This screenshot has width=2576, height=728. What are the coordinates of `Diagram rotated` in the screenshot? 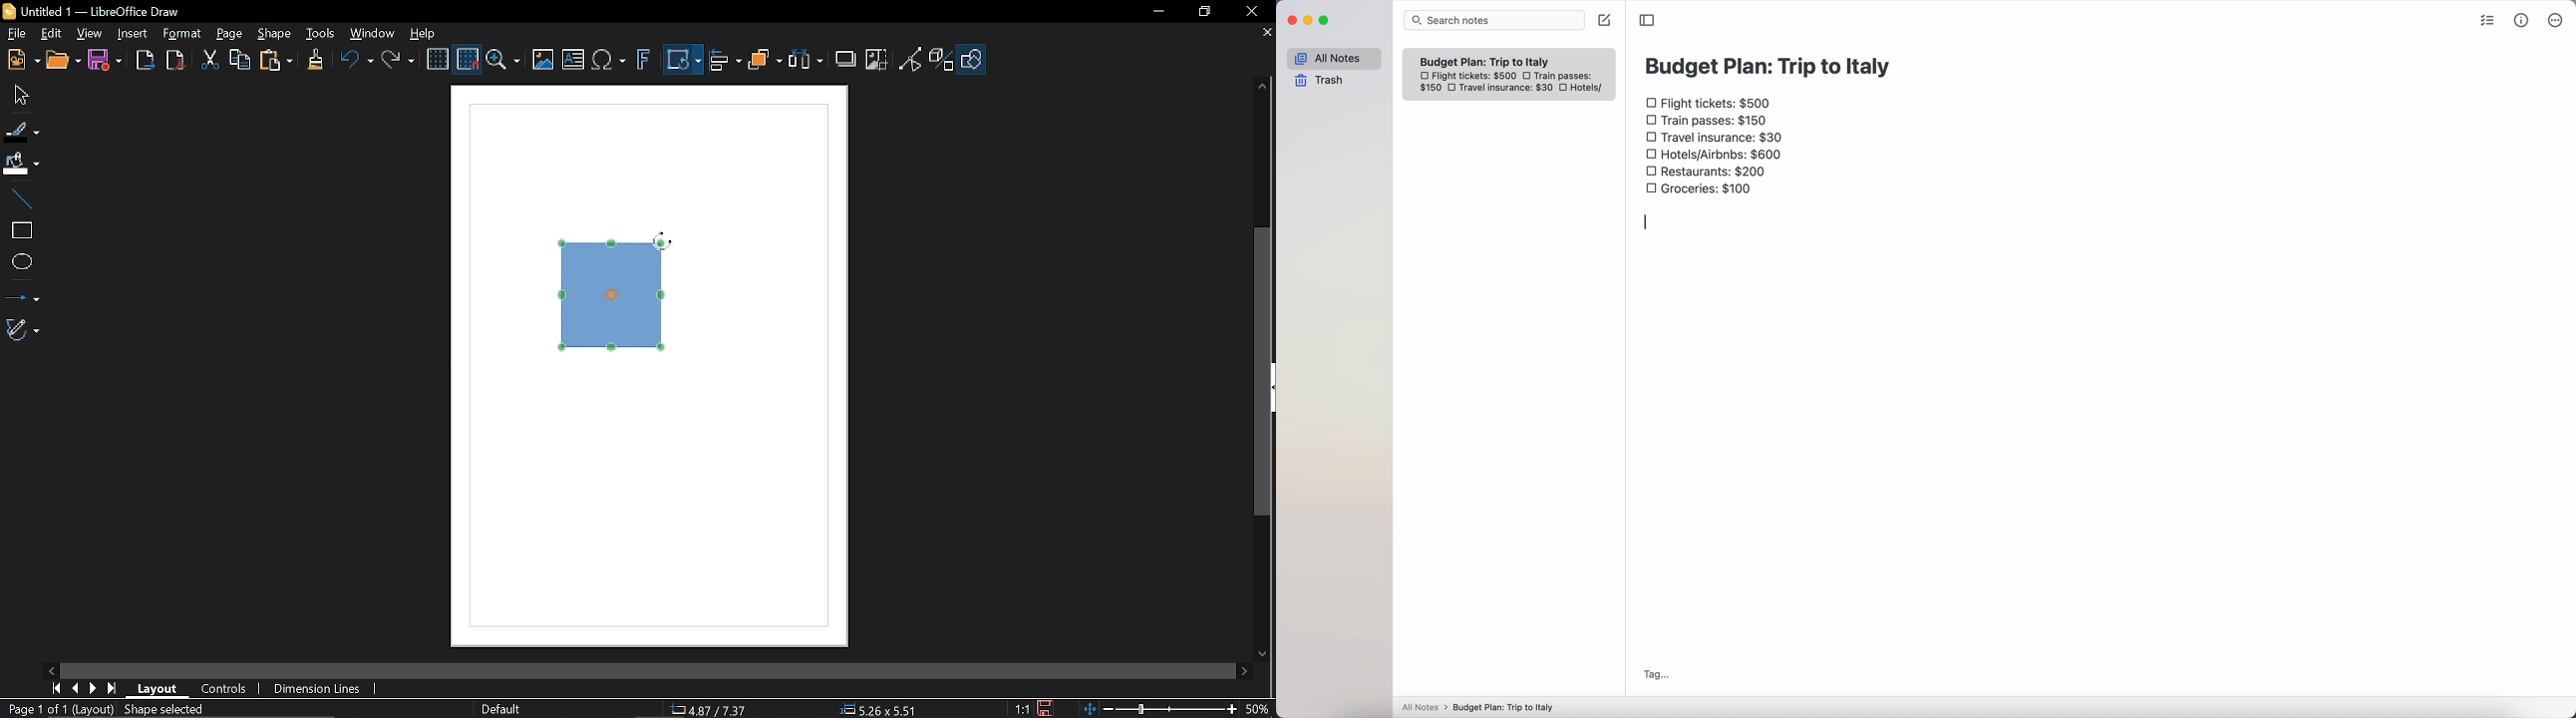 It's located at (610, 296).